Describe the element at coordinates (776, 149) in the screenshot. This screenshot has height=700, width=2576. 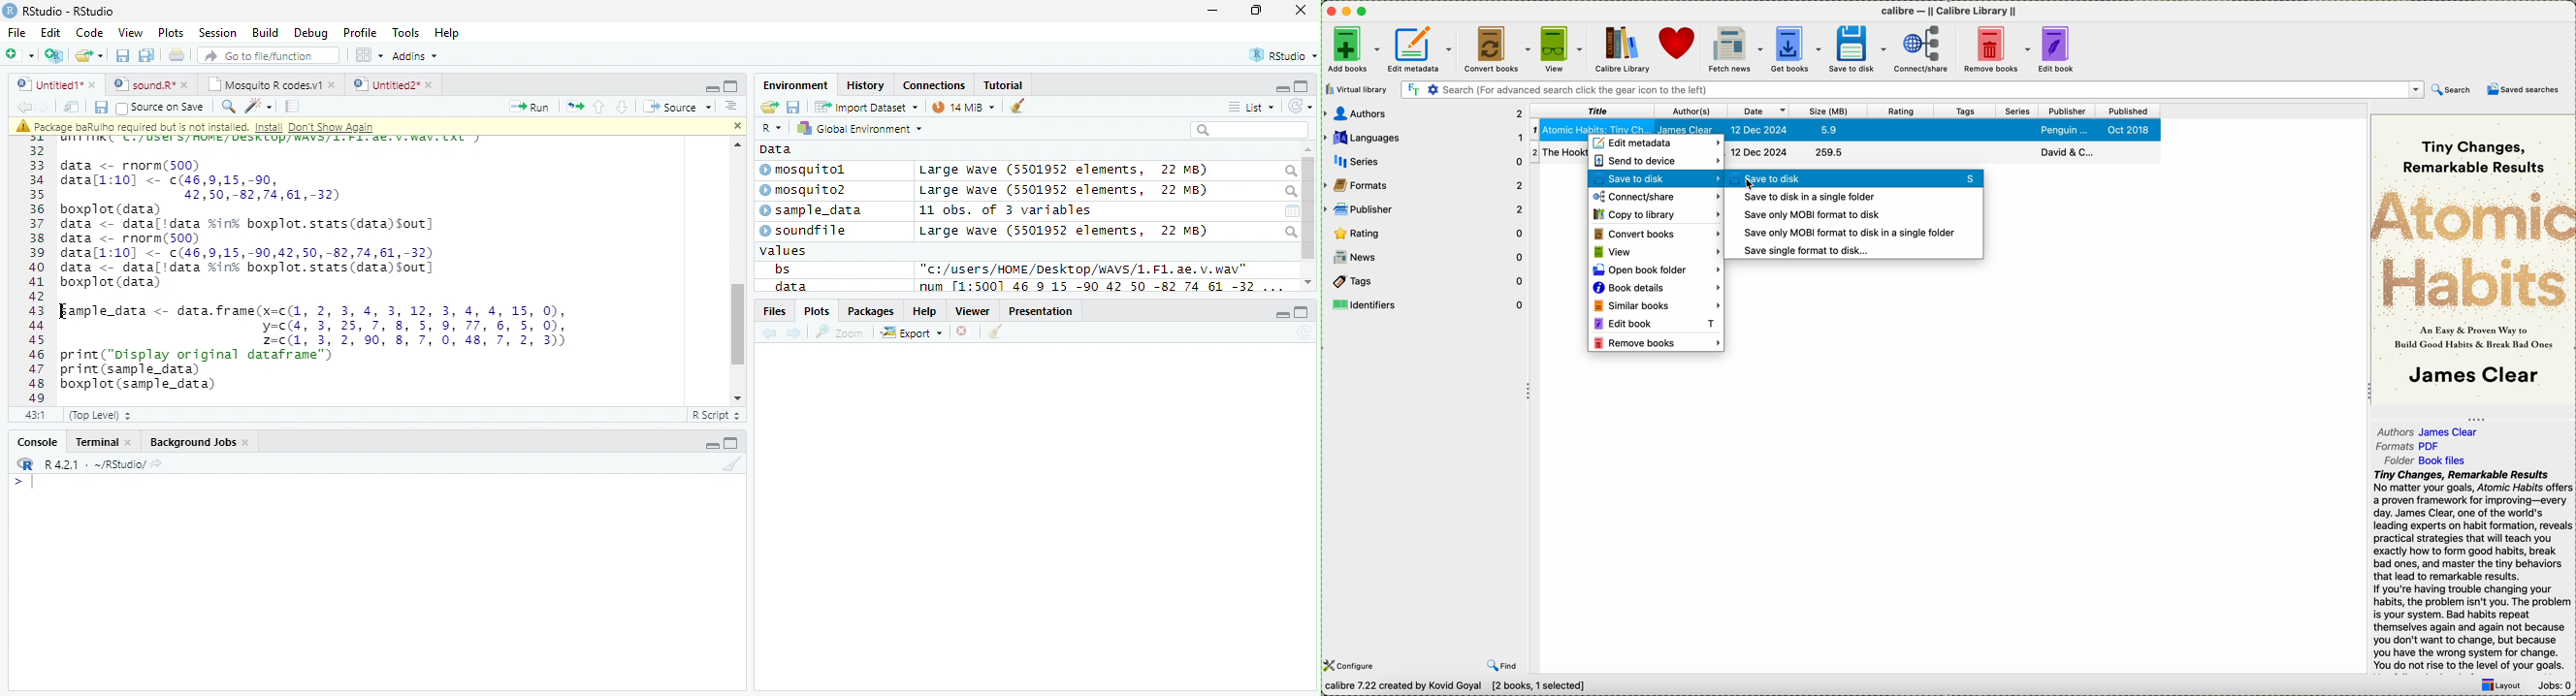
I see `Data` at that location.